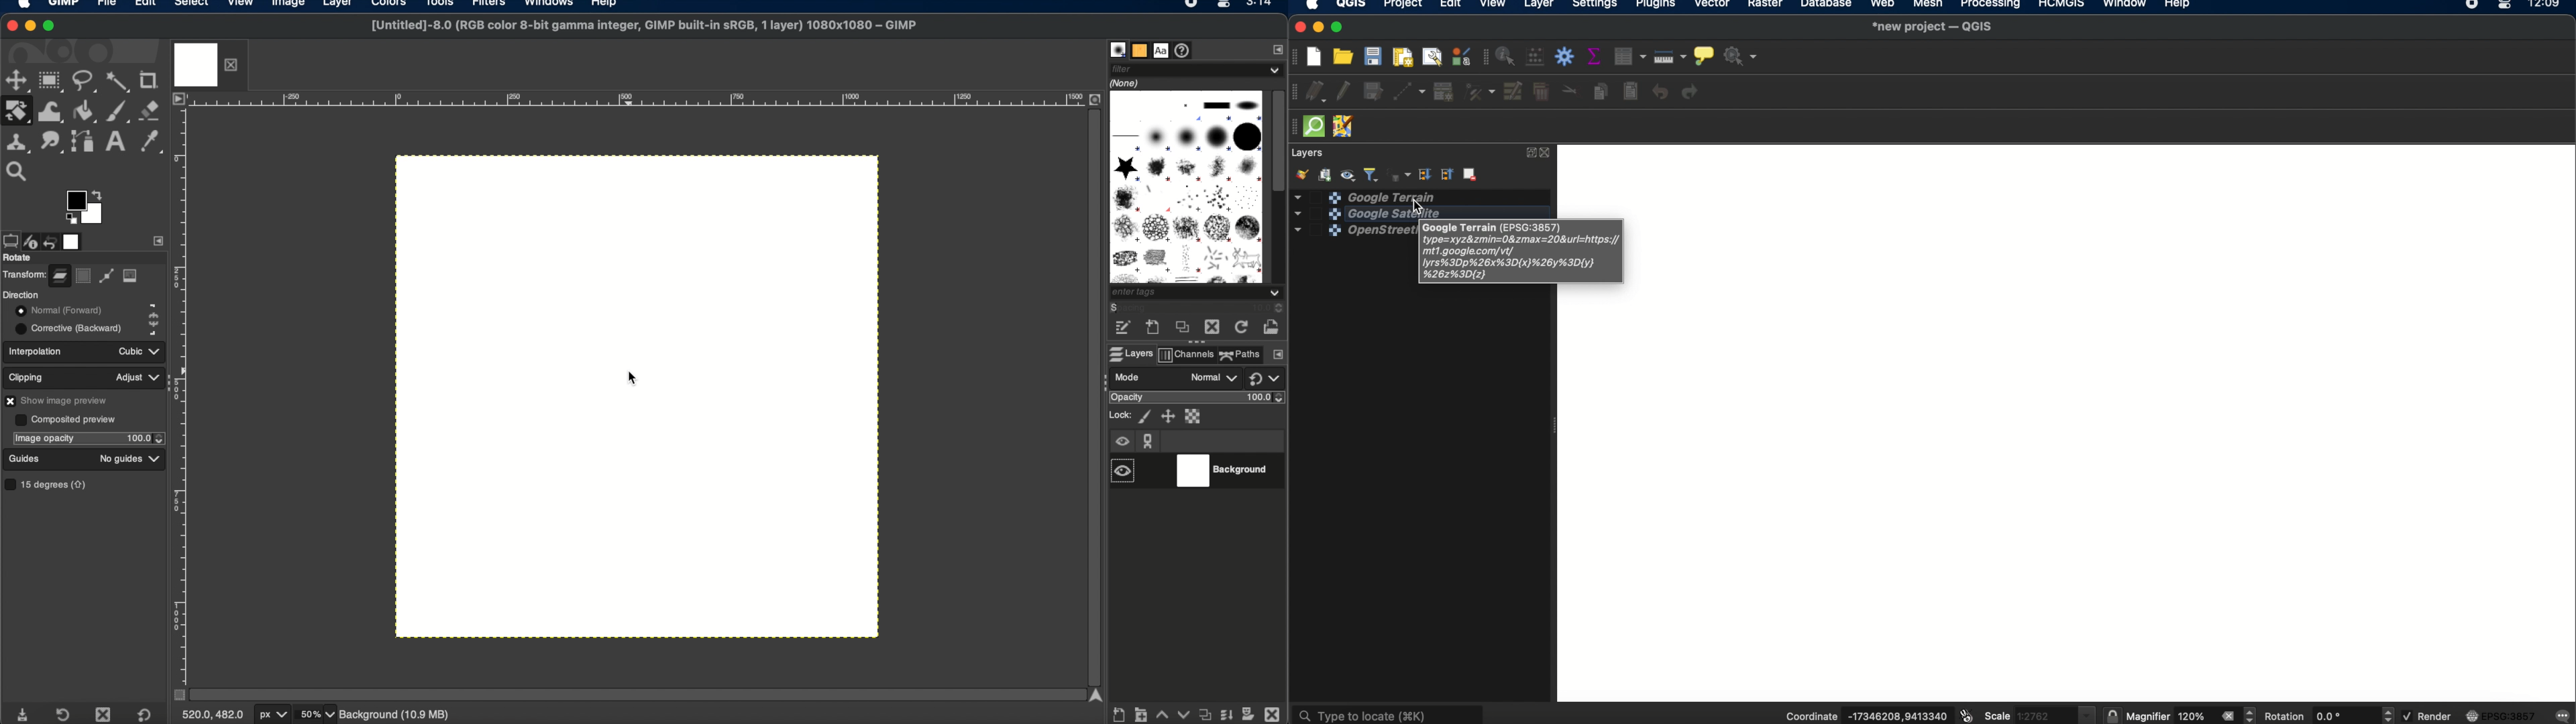  I want to click on minimize, so click(32, 27).